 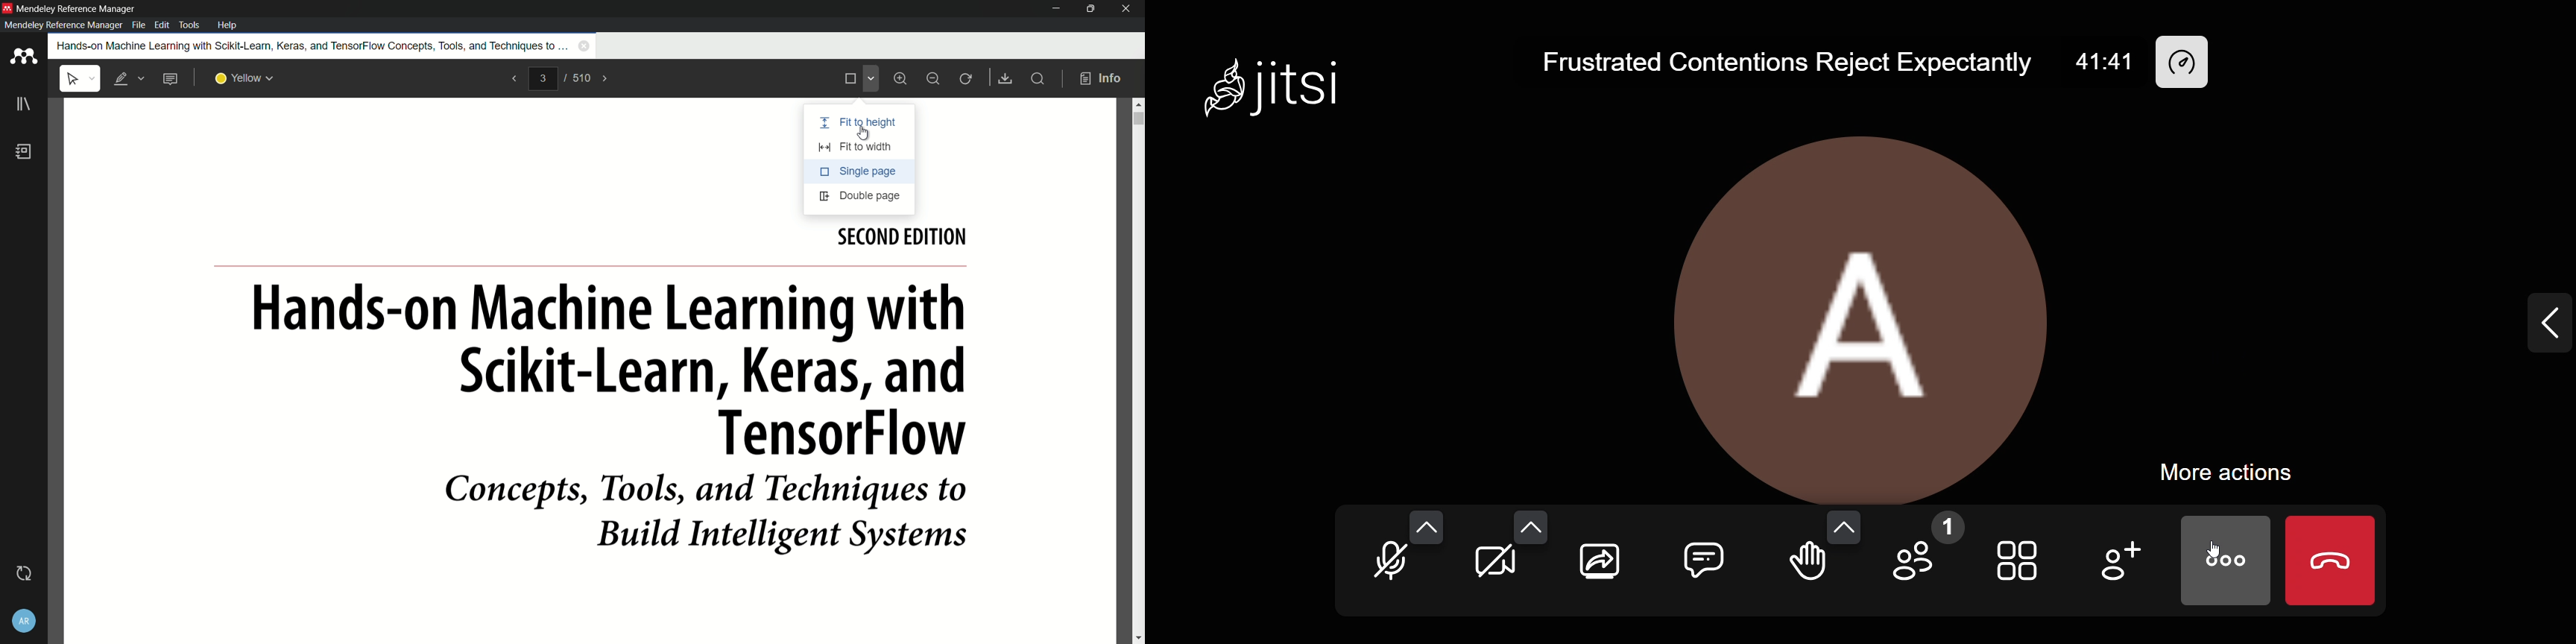 What do you see at coordinates (1843, 527) in the screenshot?
I see `more reaction ` at bounding box center [1843, 527].